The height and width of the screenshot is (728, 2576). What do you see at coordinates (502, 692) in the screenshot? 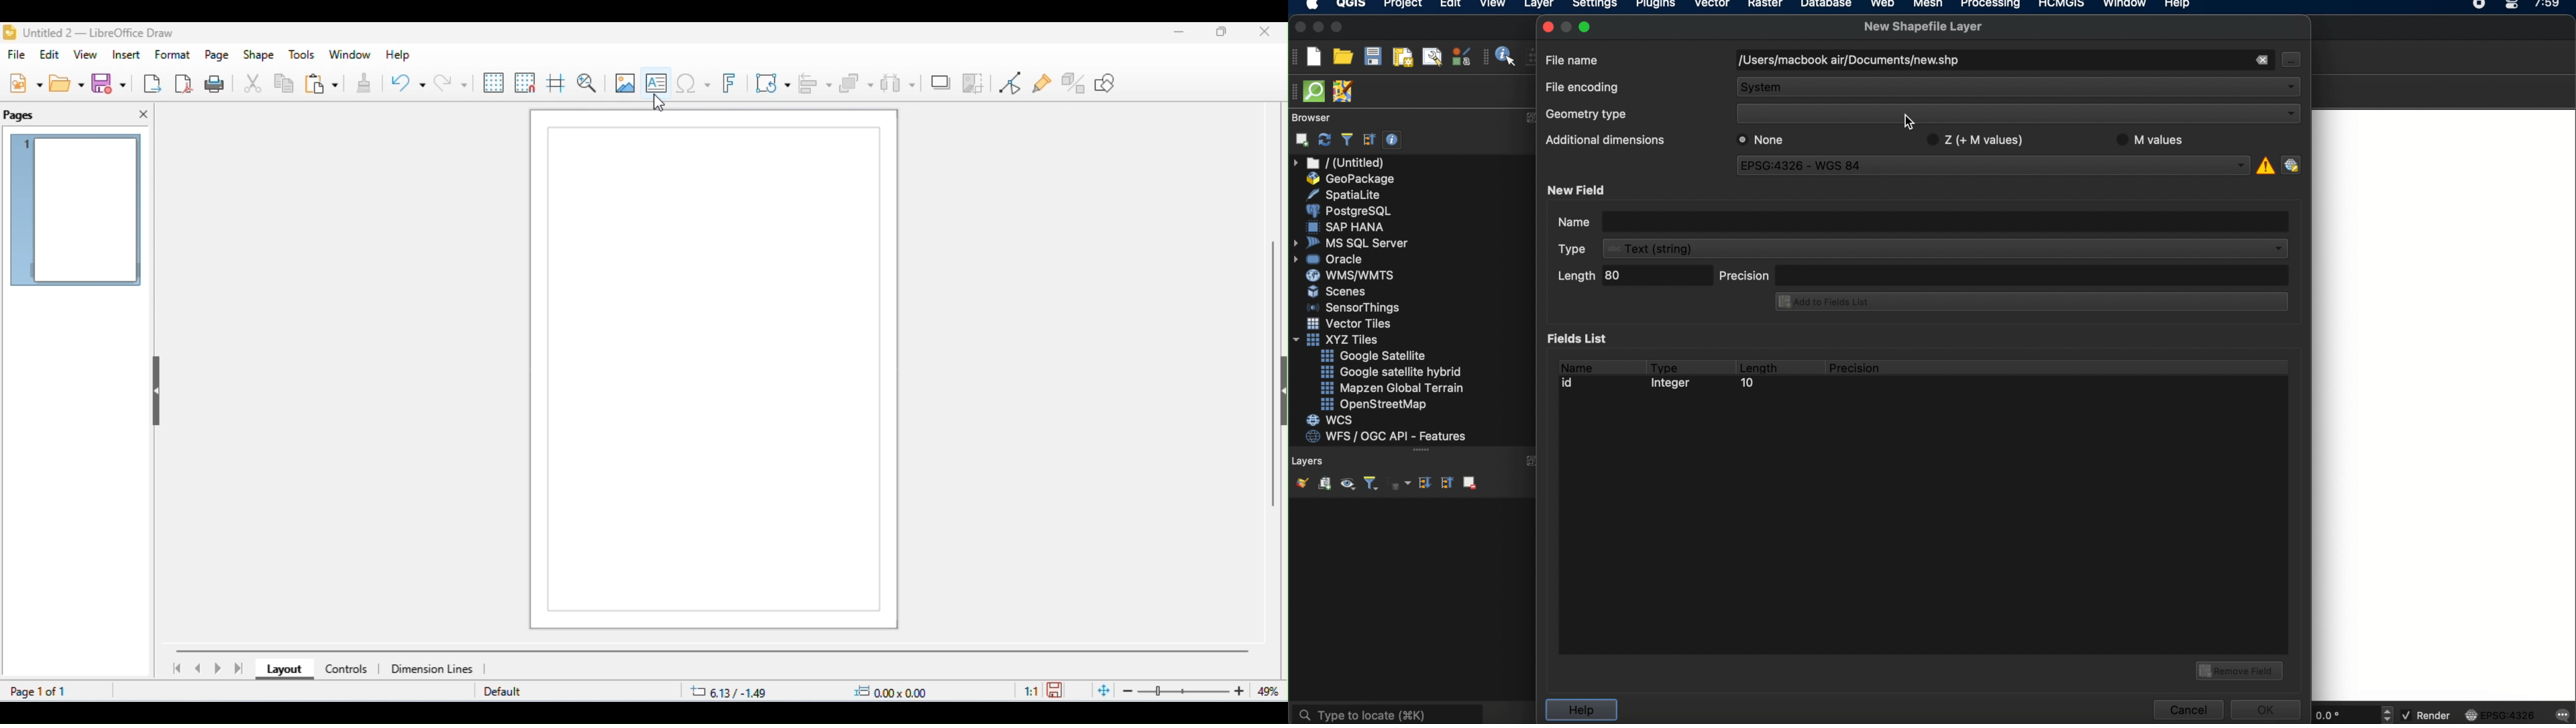
I see `default` at bounding box center [502, 692].